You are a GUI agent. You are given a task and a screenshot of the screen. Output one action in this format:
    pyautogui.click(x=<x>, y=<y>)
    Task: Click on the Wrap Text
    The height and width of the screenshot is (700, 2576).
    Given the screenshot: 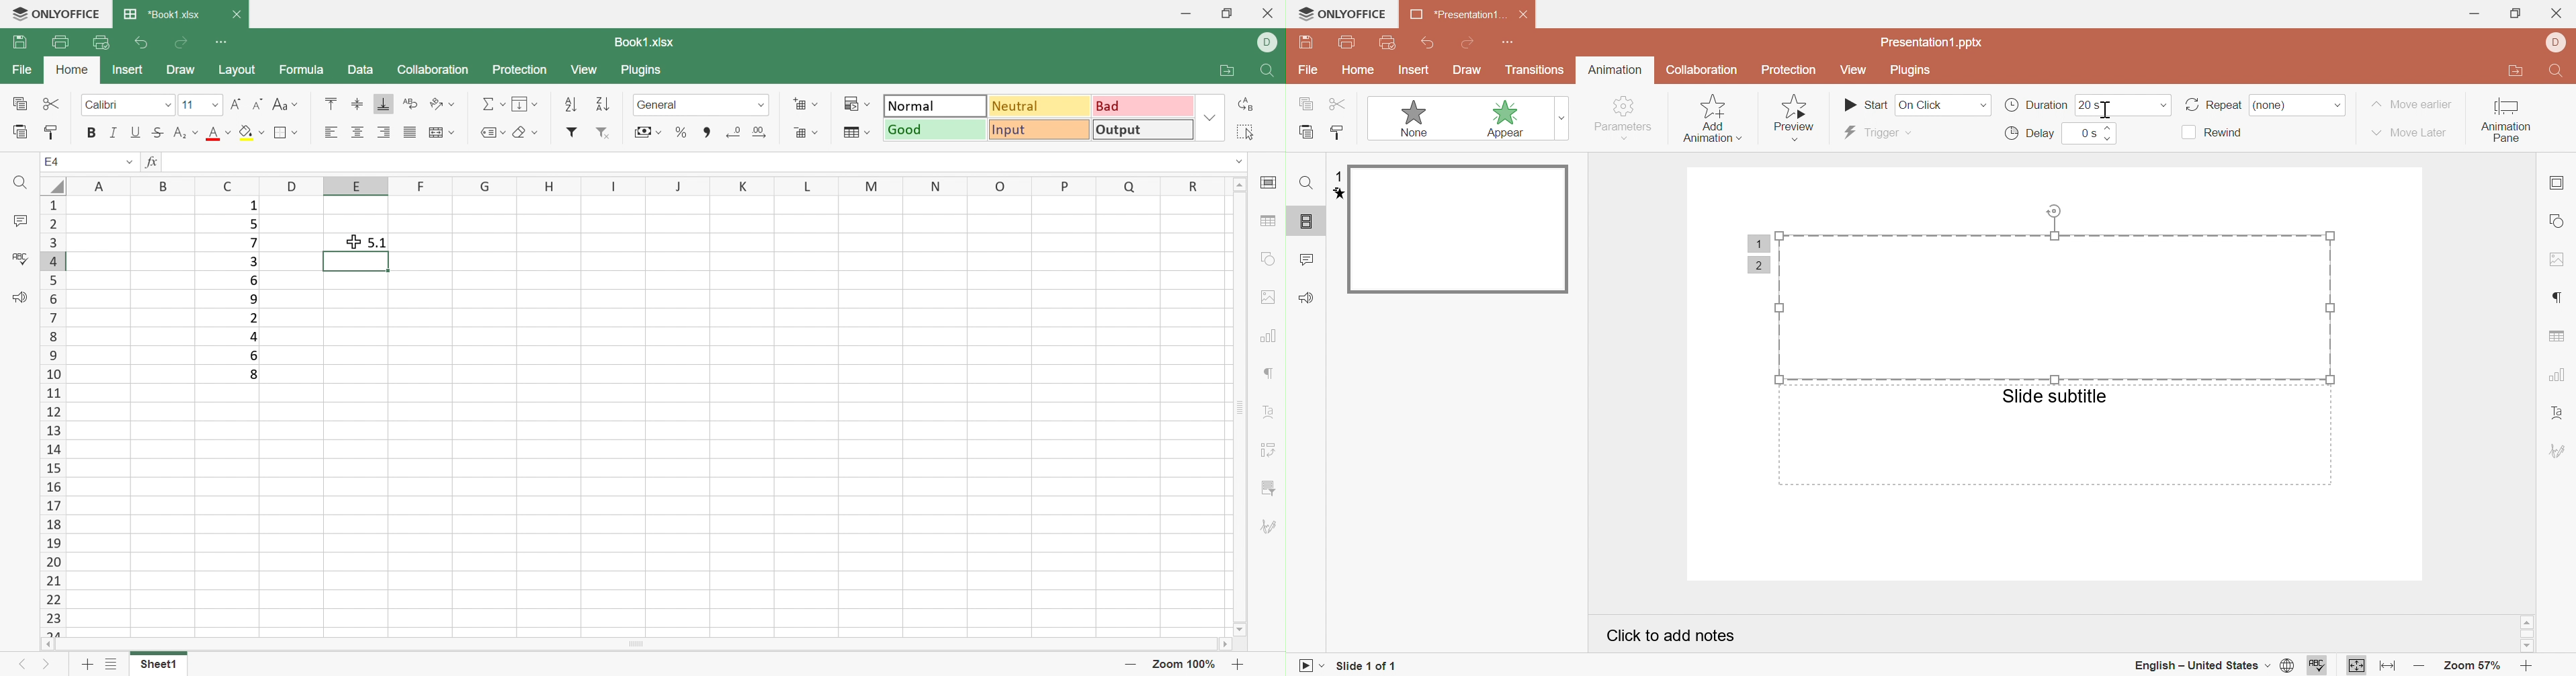 What is the action you would take?
    pyautogui.click(x=410, y=104)
    